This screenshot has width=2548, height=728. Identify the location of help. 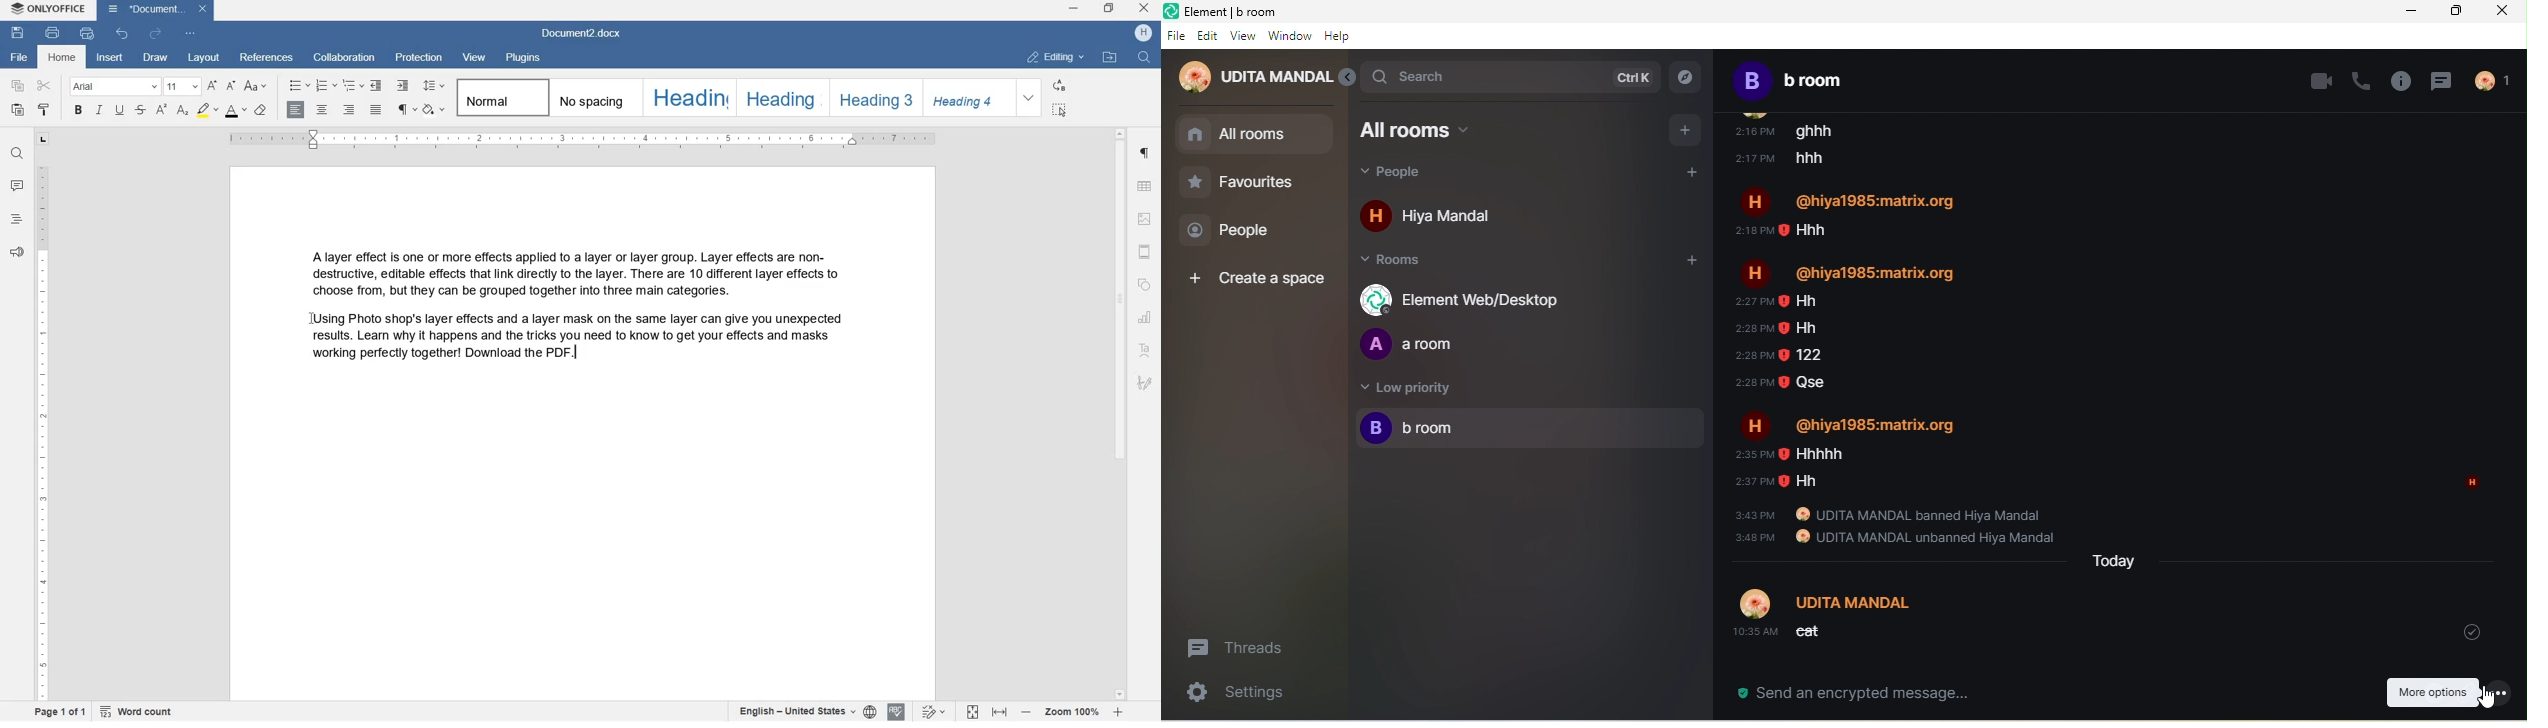
(1340, 37).